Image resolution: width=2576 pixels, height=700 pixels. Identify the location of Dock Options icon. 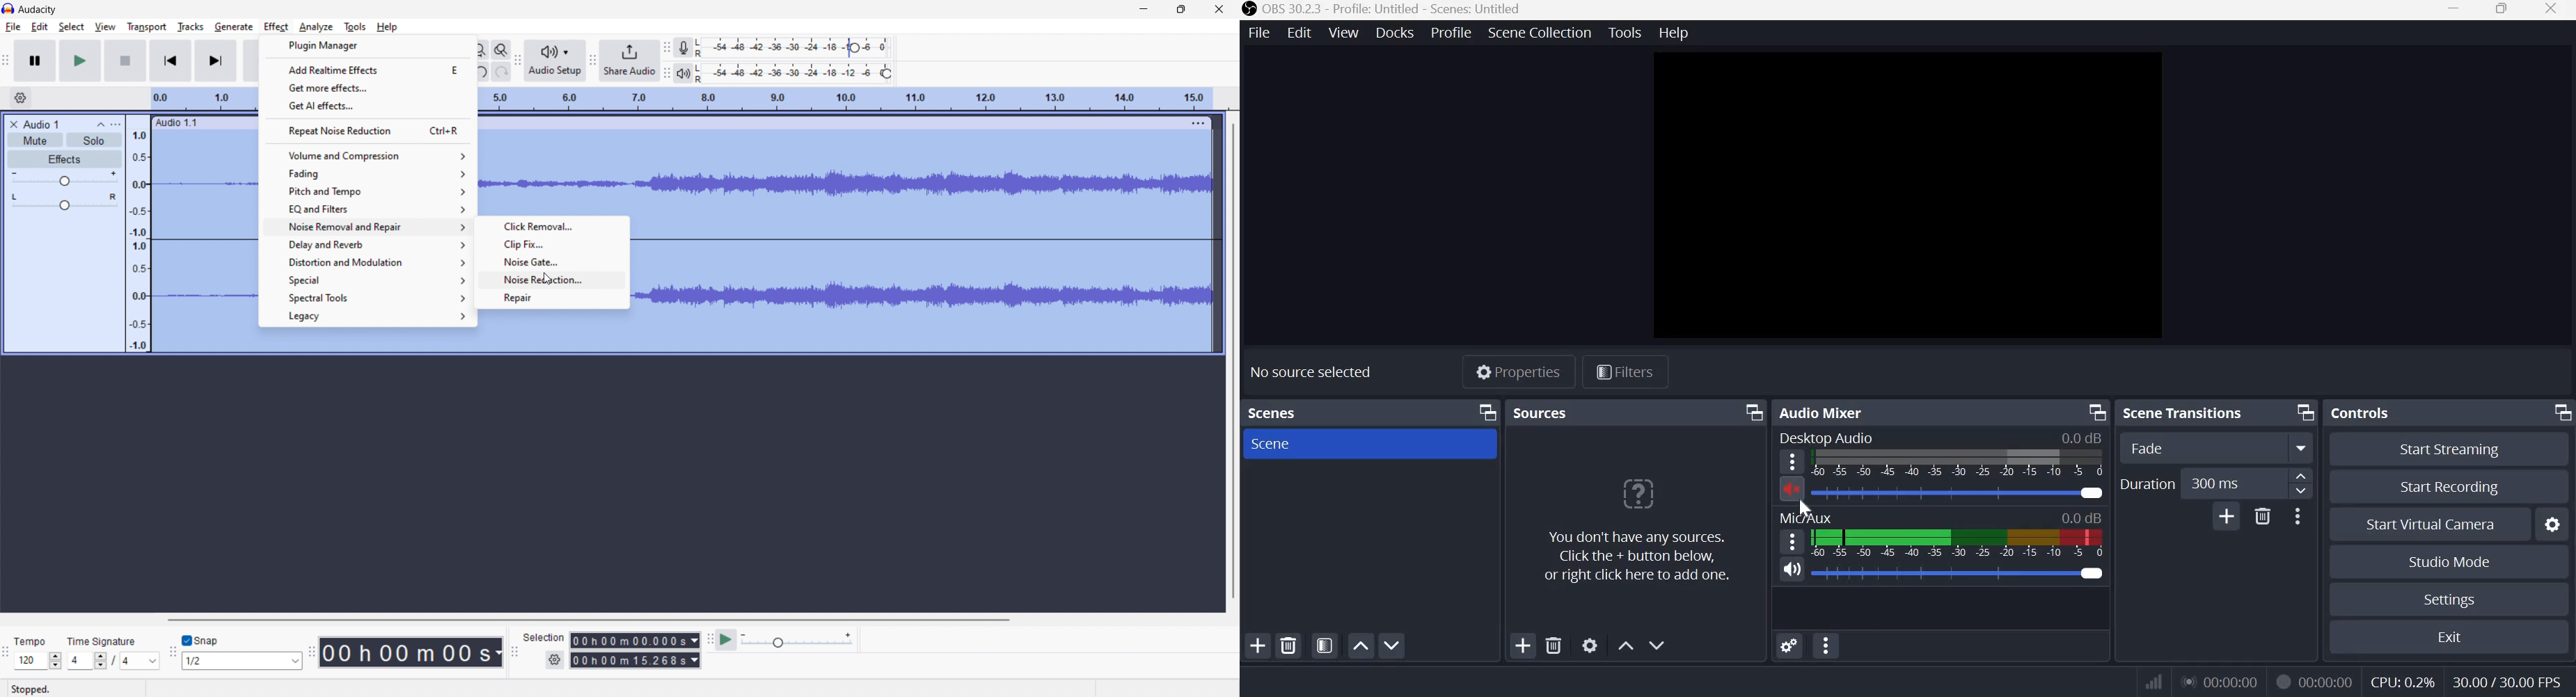
(2094, 412).